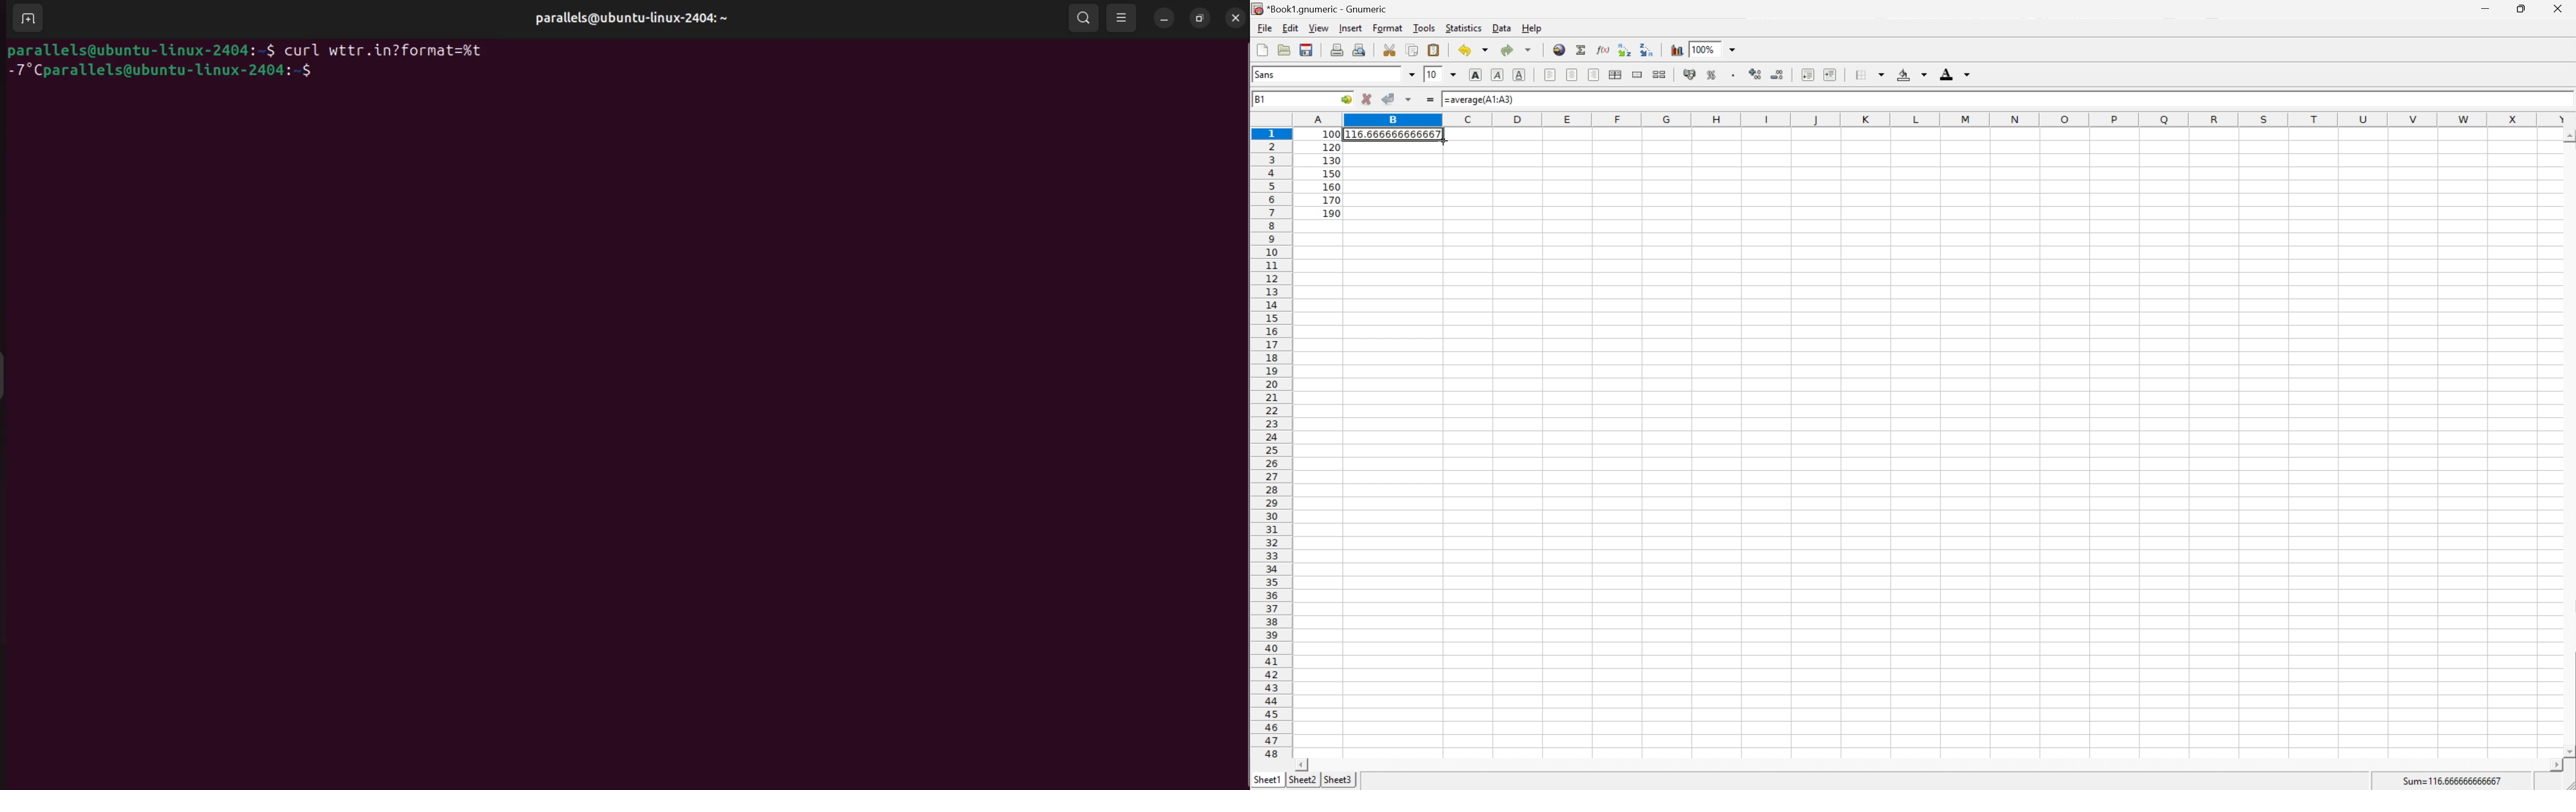  What do you see at coordinates (1714, 75) in the screenshot?
I see `Format the selection as percentage` at bounding box center [1714, 75].